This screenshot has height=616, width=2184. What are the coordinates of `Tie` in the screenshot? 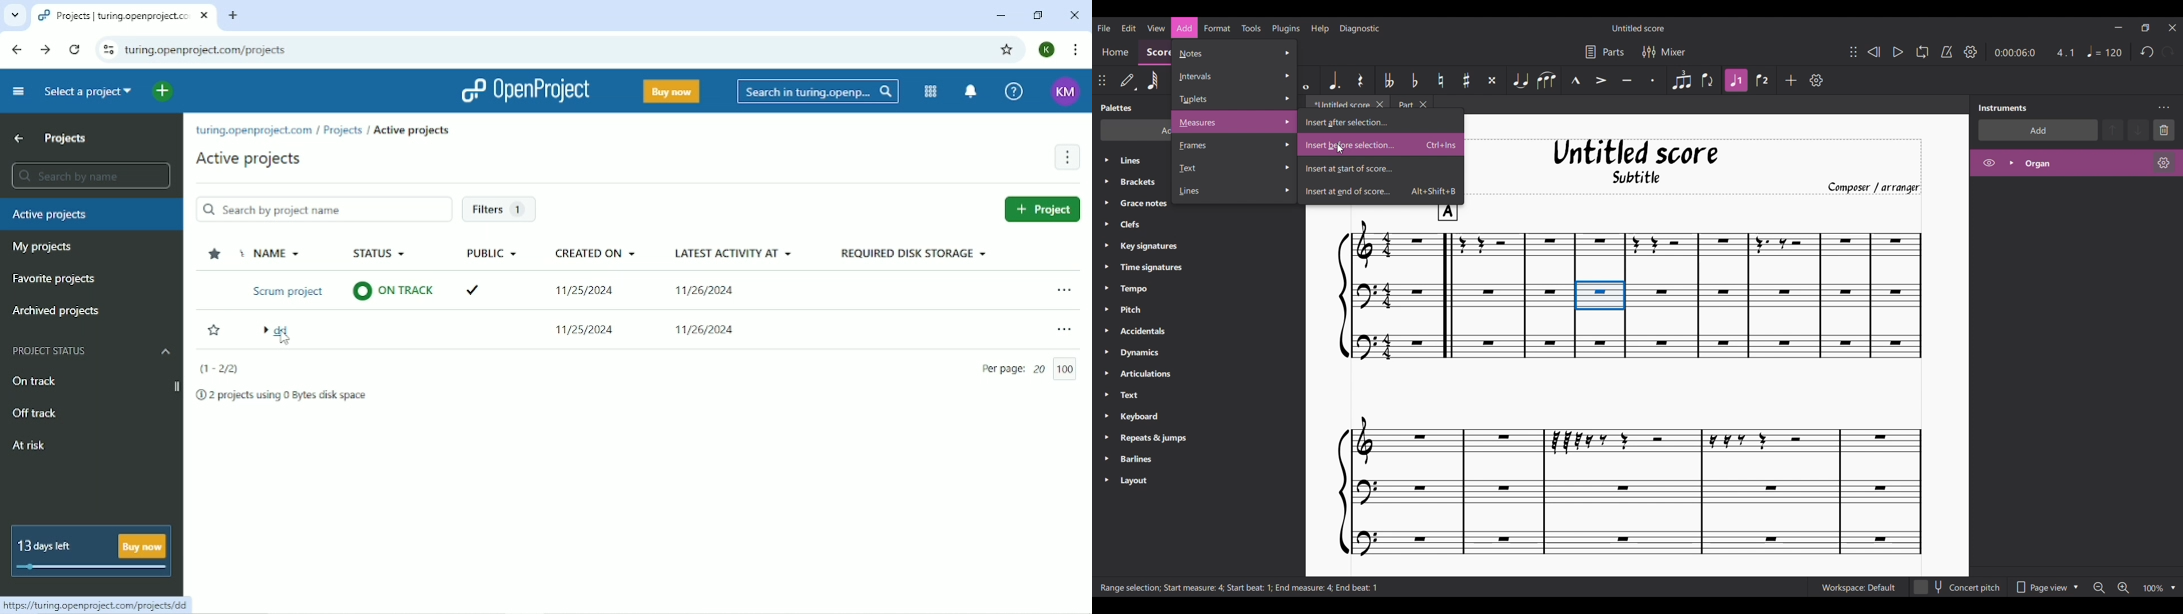 It's located at (1521, 81).